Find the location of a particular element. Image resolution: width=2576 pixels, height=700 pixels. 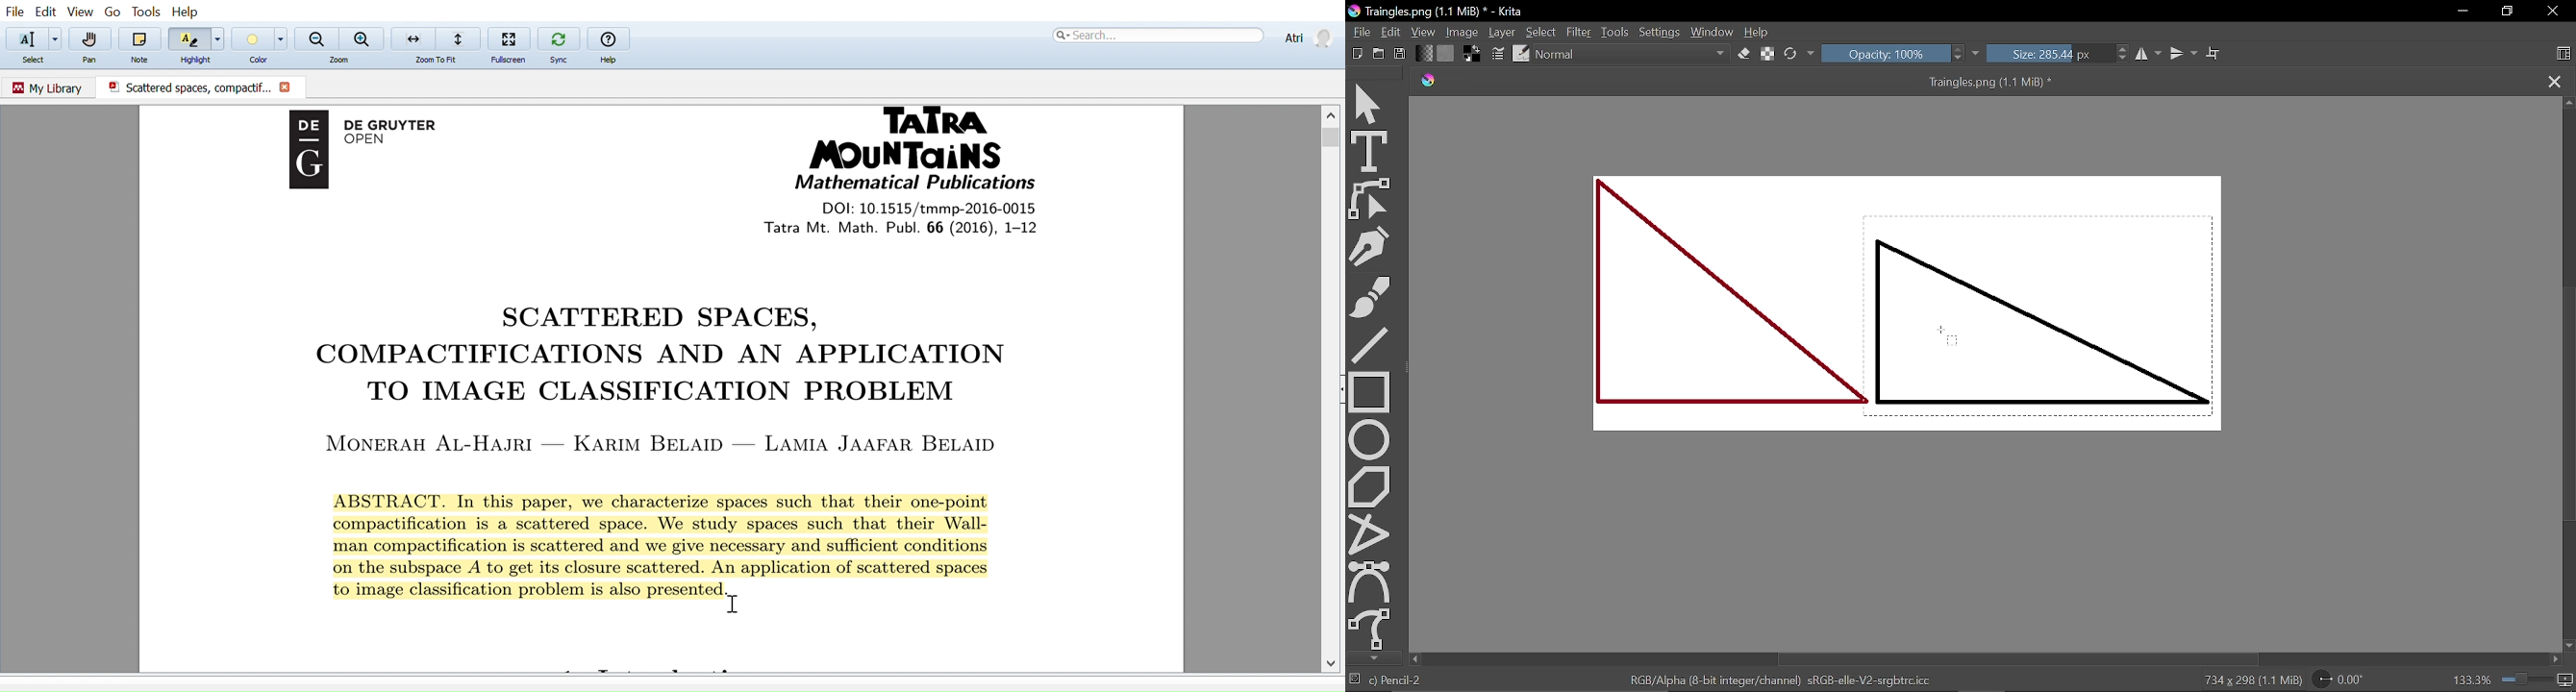

go is located at coordinates (113, 13).